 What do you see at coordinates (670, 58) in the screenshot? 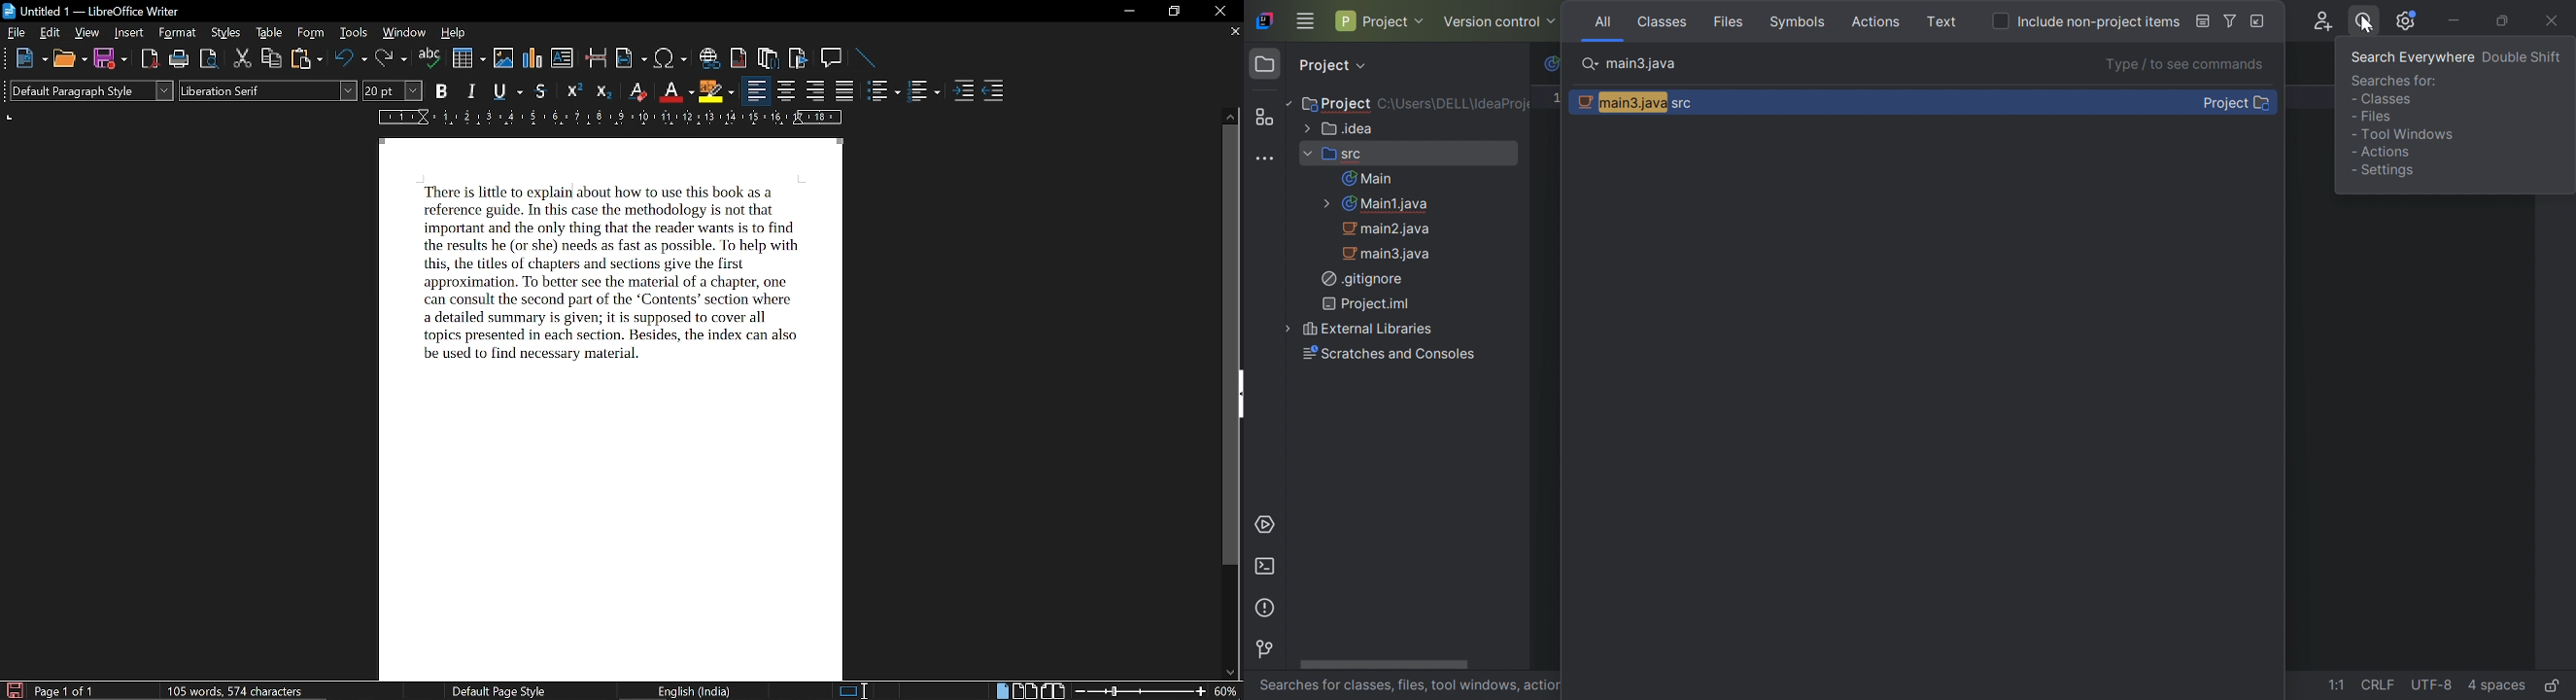
I see `insert symbol` at bounding box center [670, 58].